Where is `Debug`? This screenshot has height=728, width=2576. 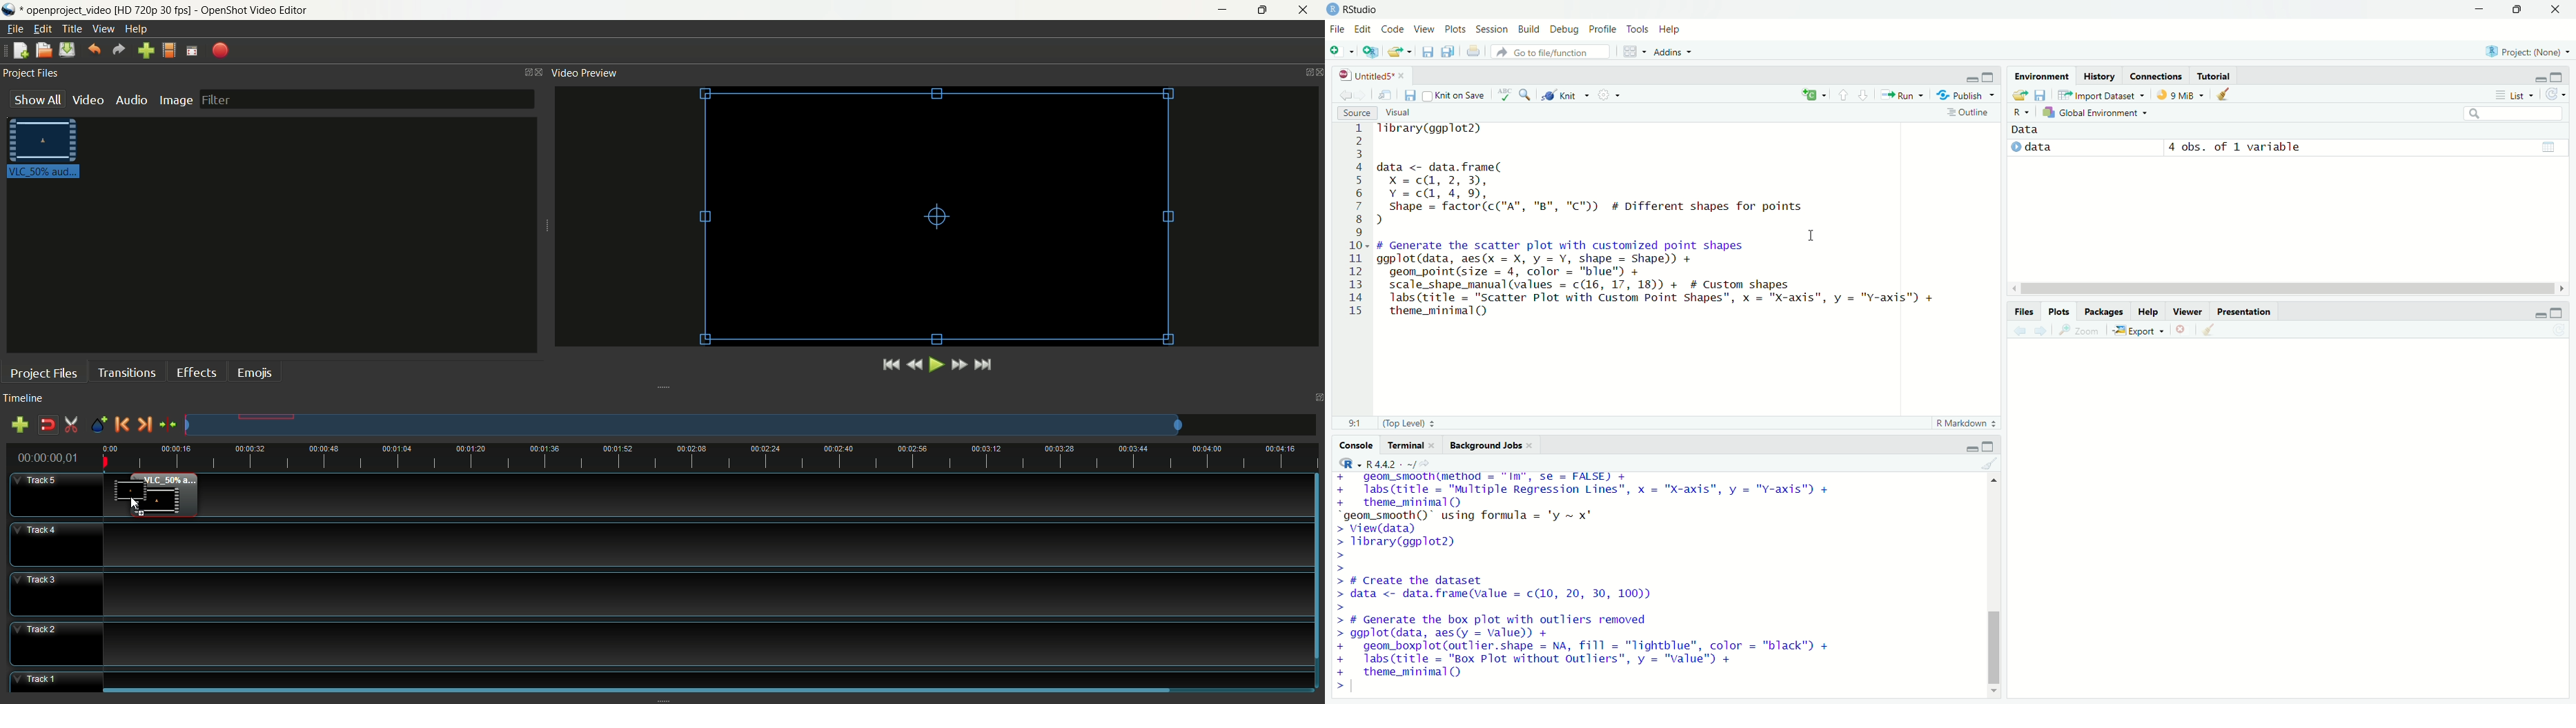
Debug is located at coordinates (1564, 29).